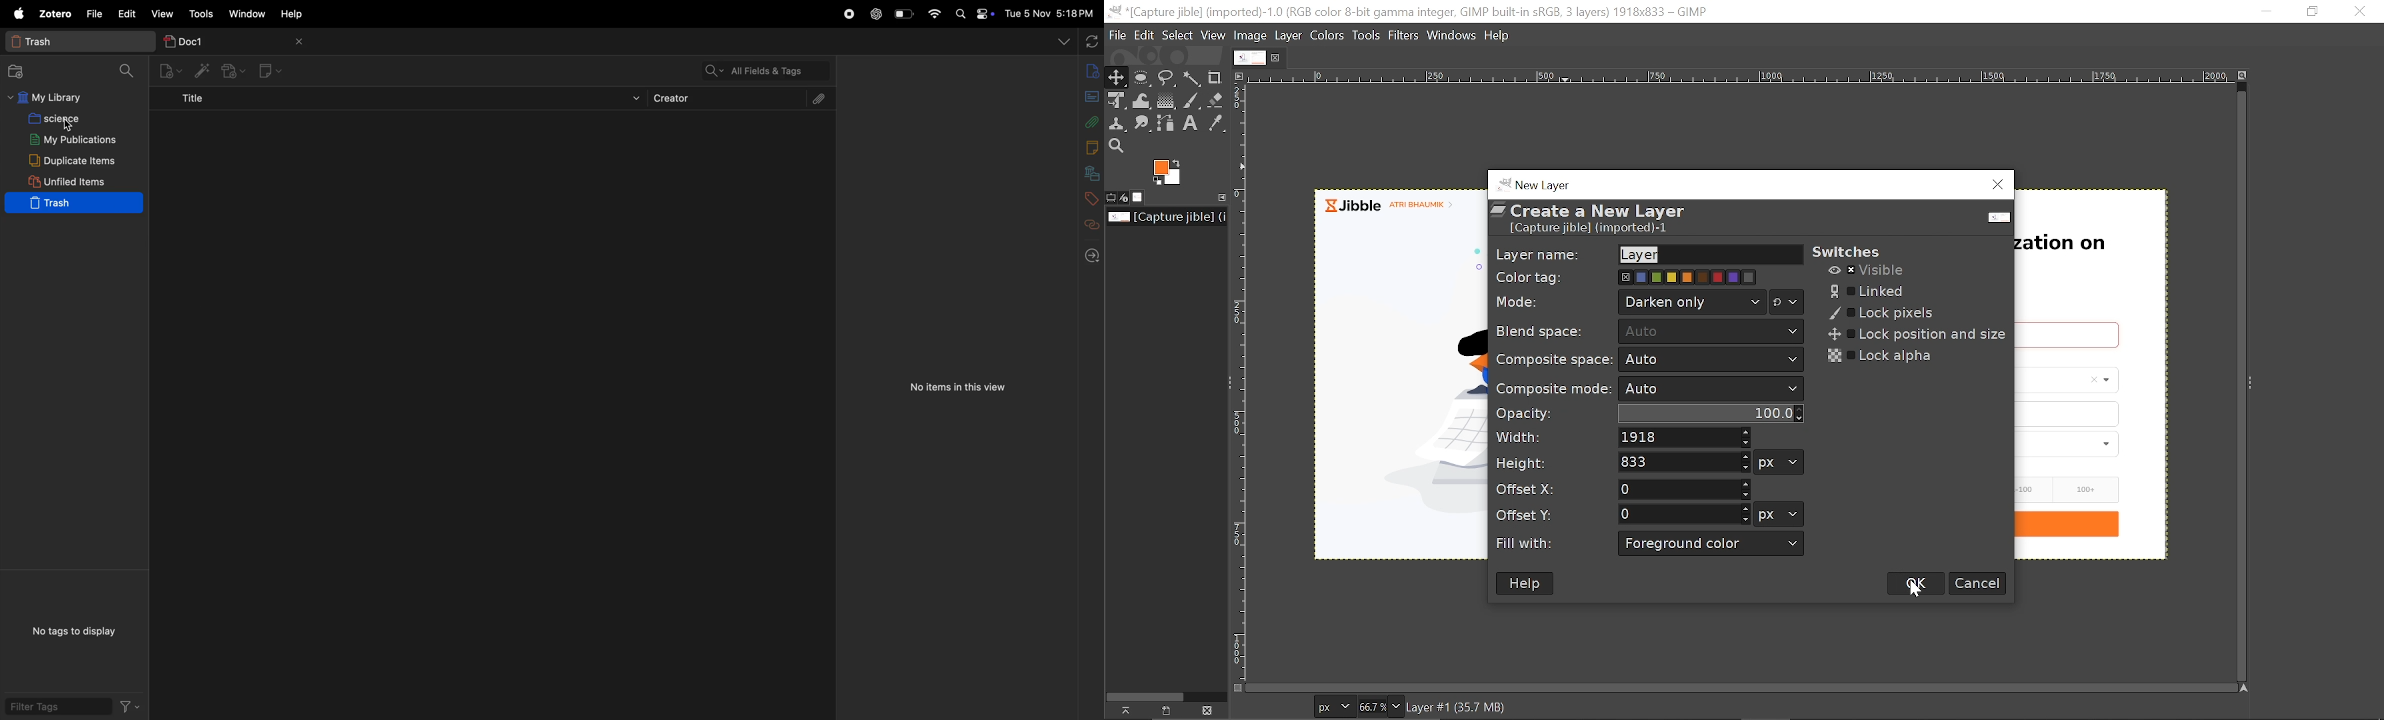 This screenshot has height=728, width=2408. Describe the element at coordinates (1142, 78) in the screenshot. I see `Ellipse select tool` at that location.